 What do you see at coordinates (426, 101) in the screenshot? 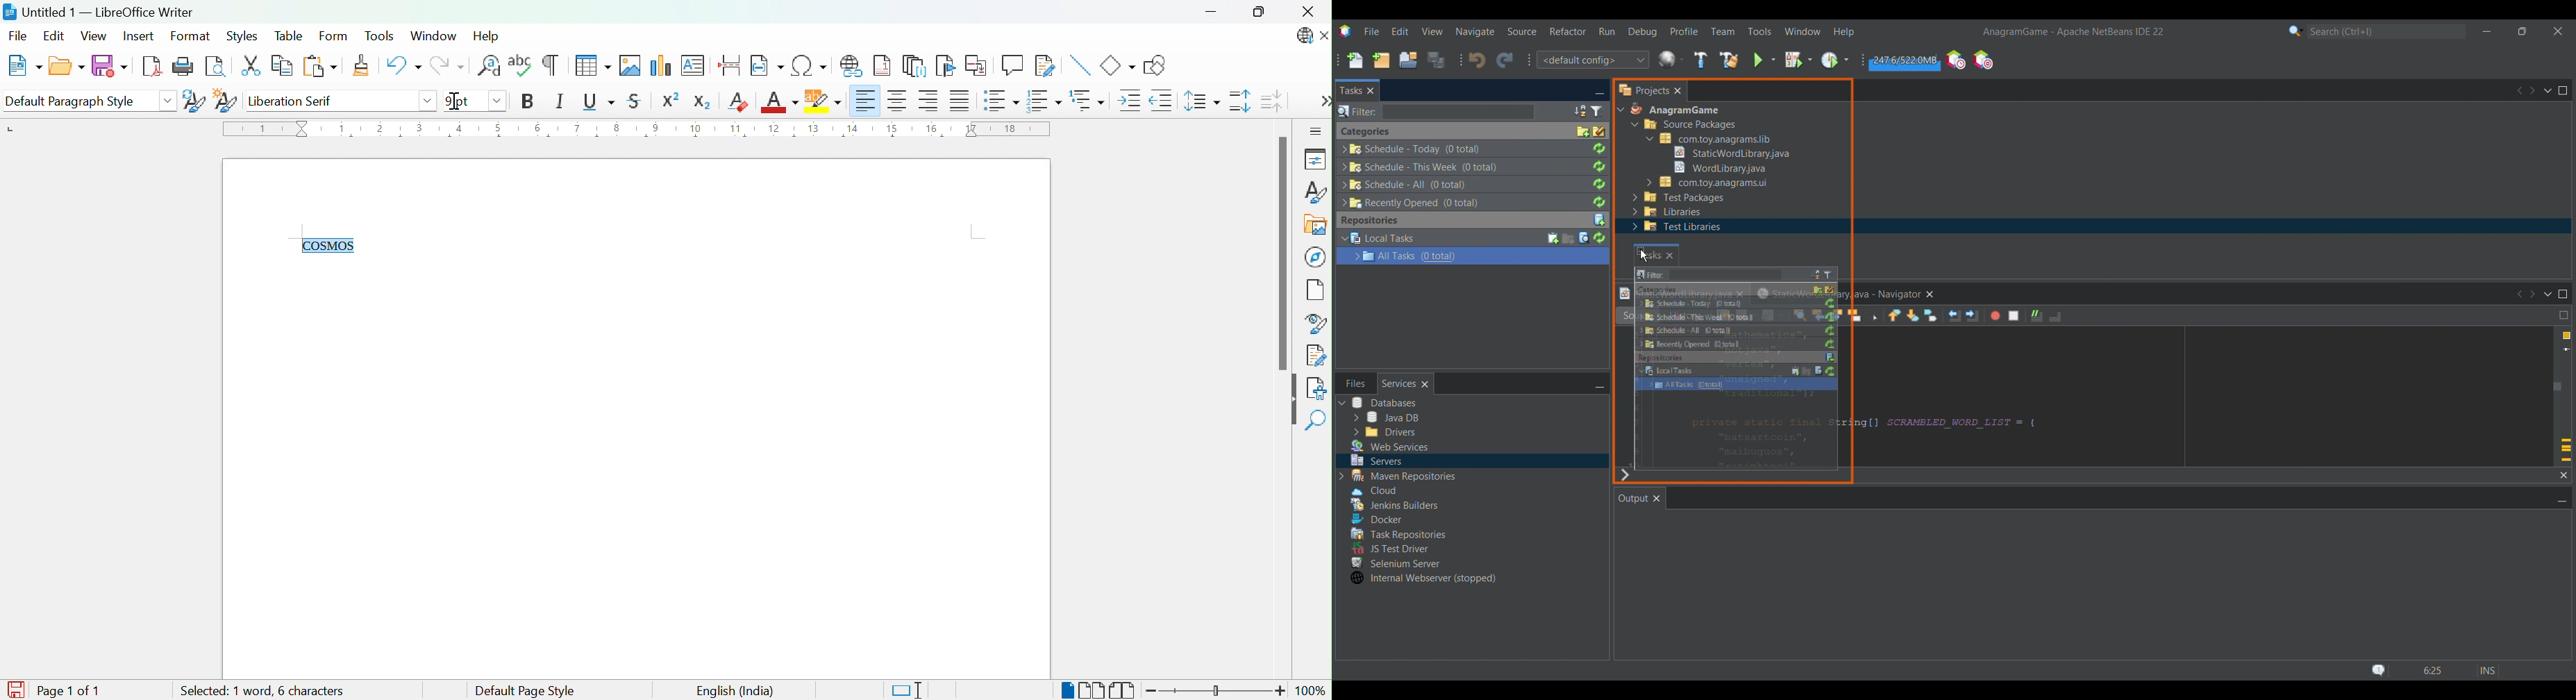
I see `Drop down` at bounding box center [426, 101].